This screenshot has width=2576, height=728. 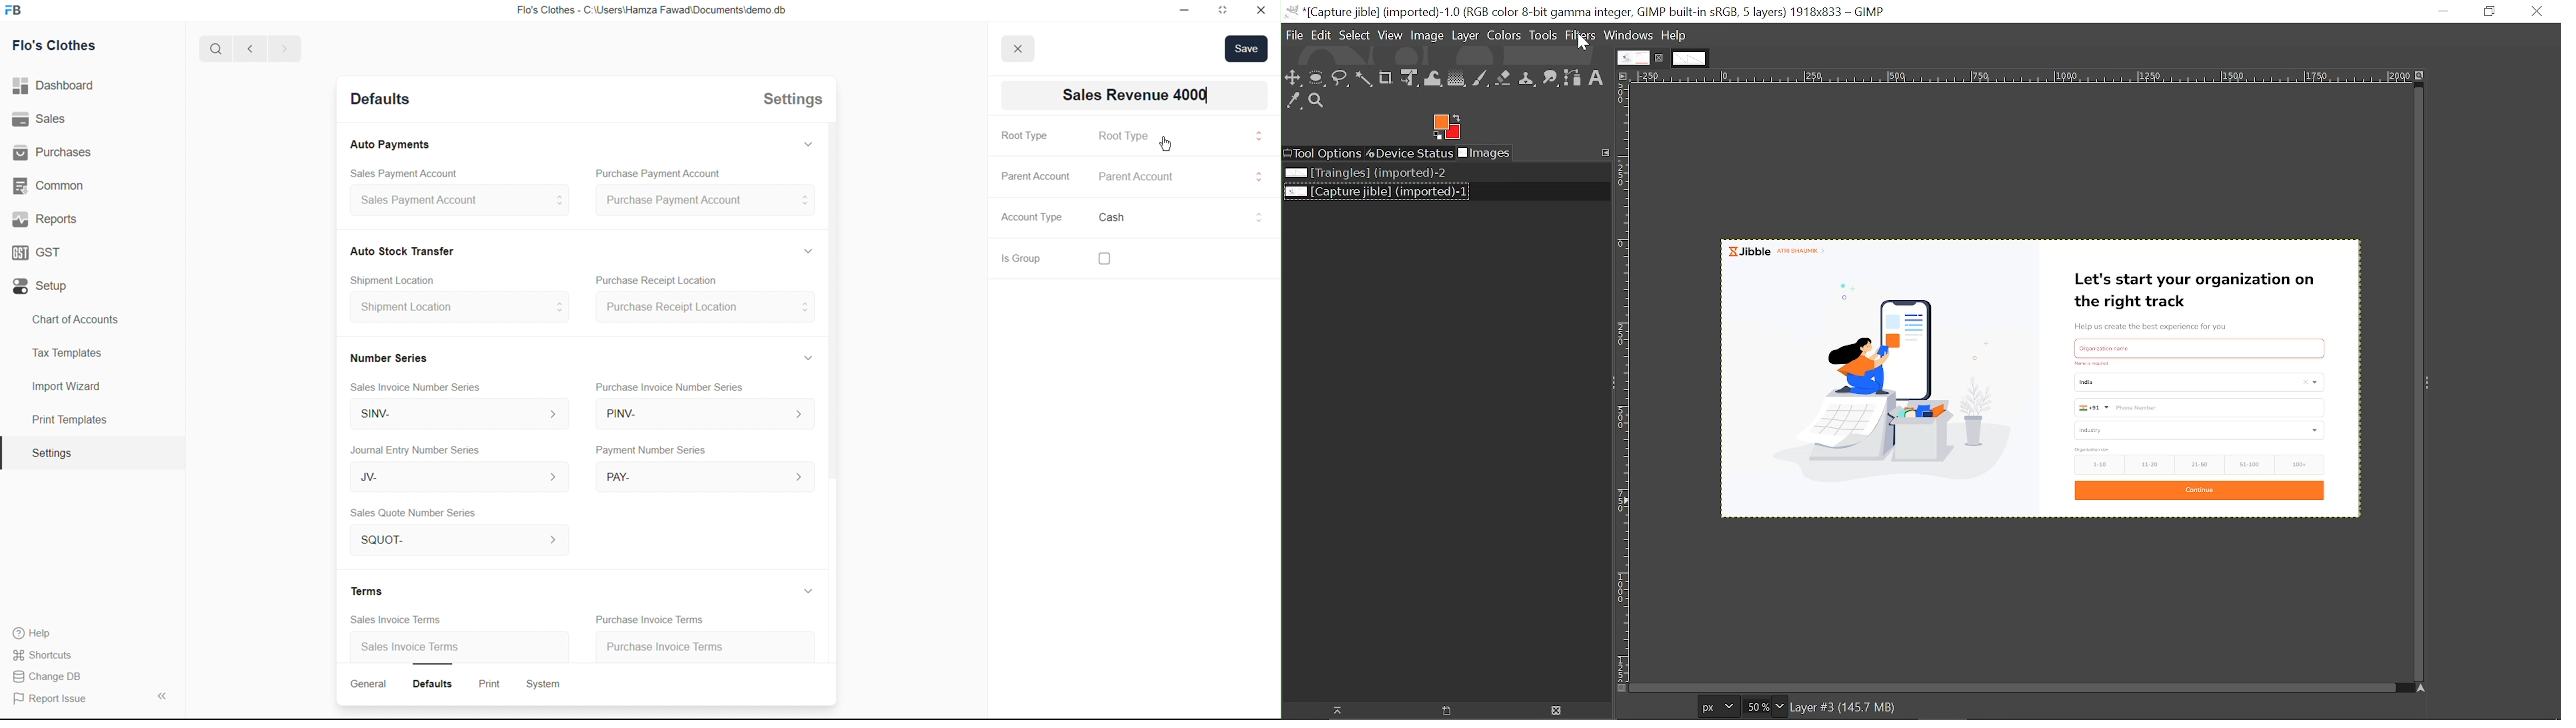 I want to click on Create, so click(x=401, y=277).